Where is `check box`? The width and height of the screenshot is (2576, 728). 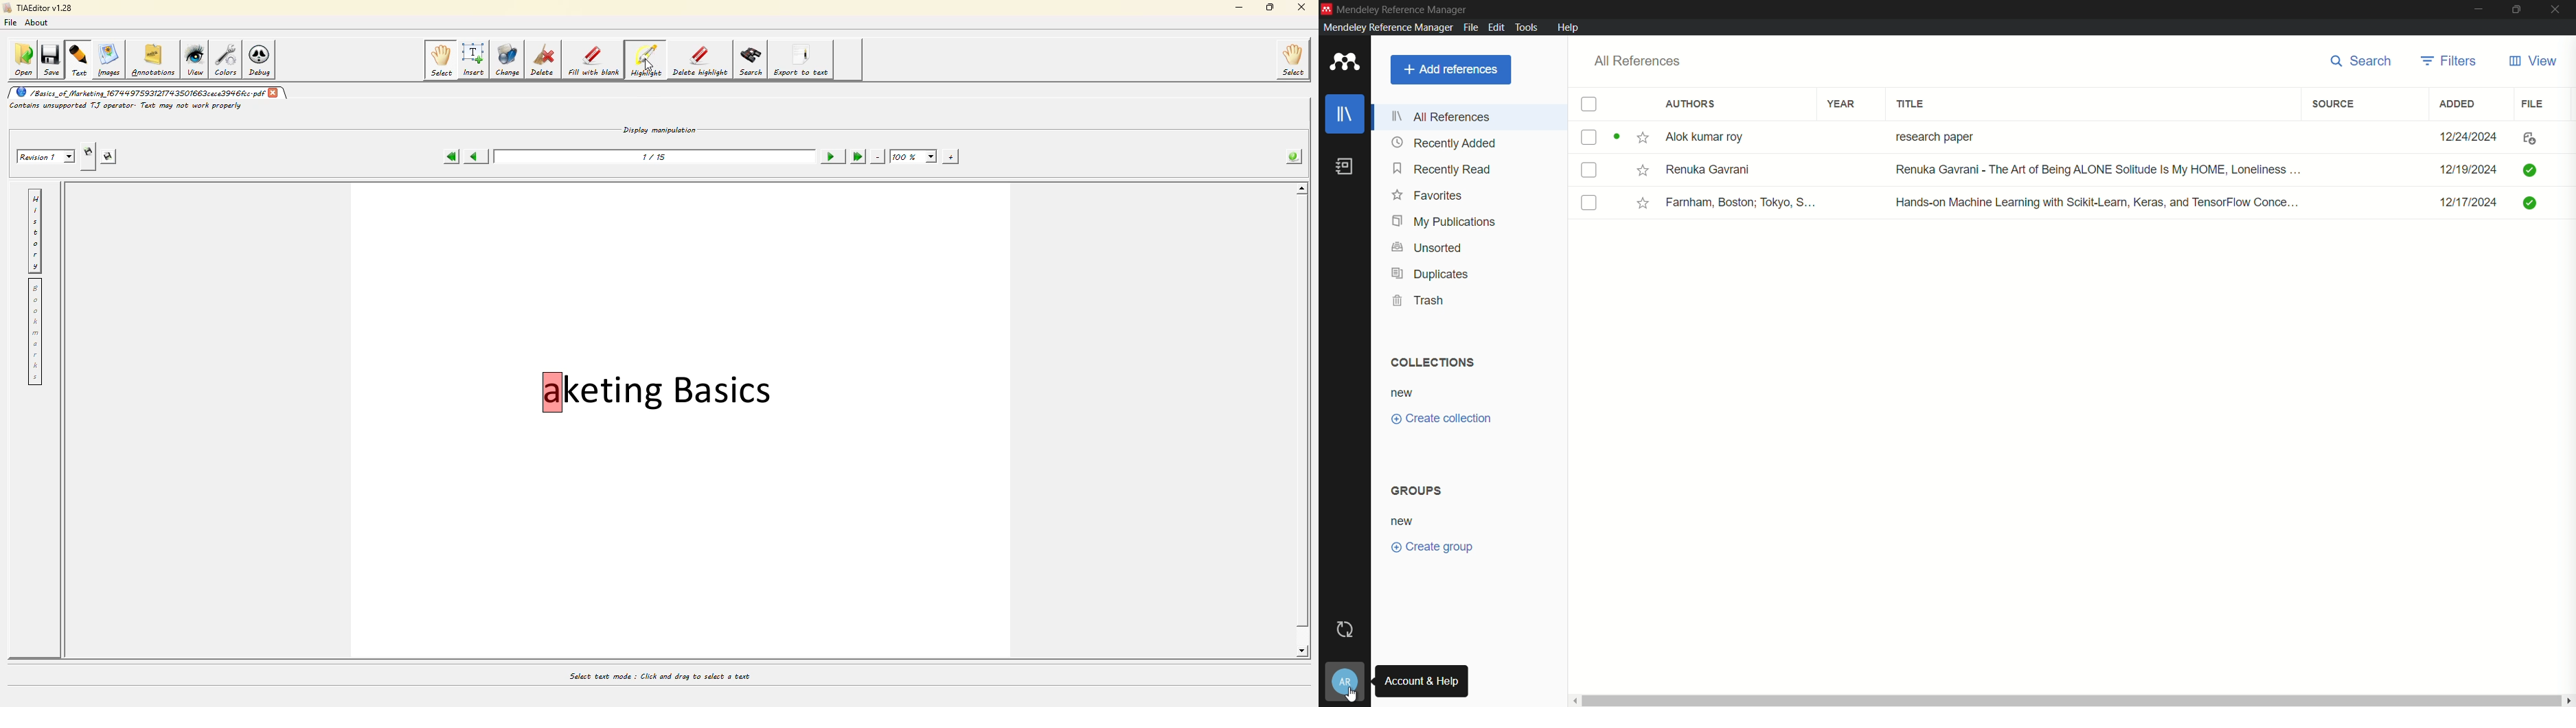 check box is located at coordinates (1590, 105).